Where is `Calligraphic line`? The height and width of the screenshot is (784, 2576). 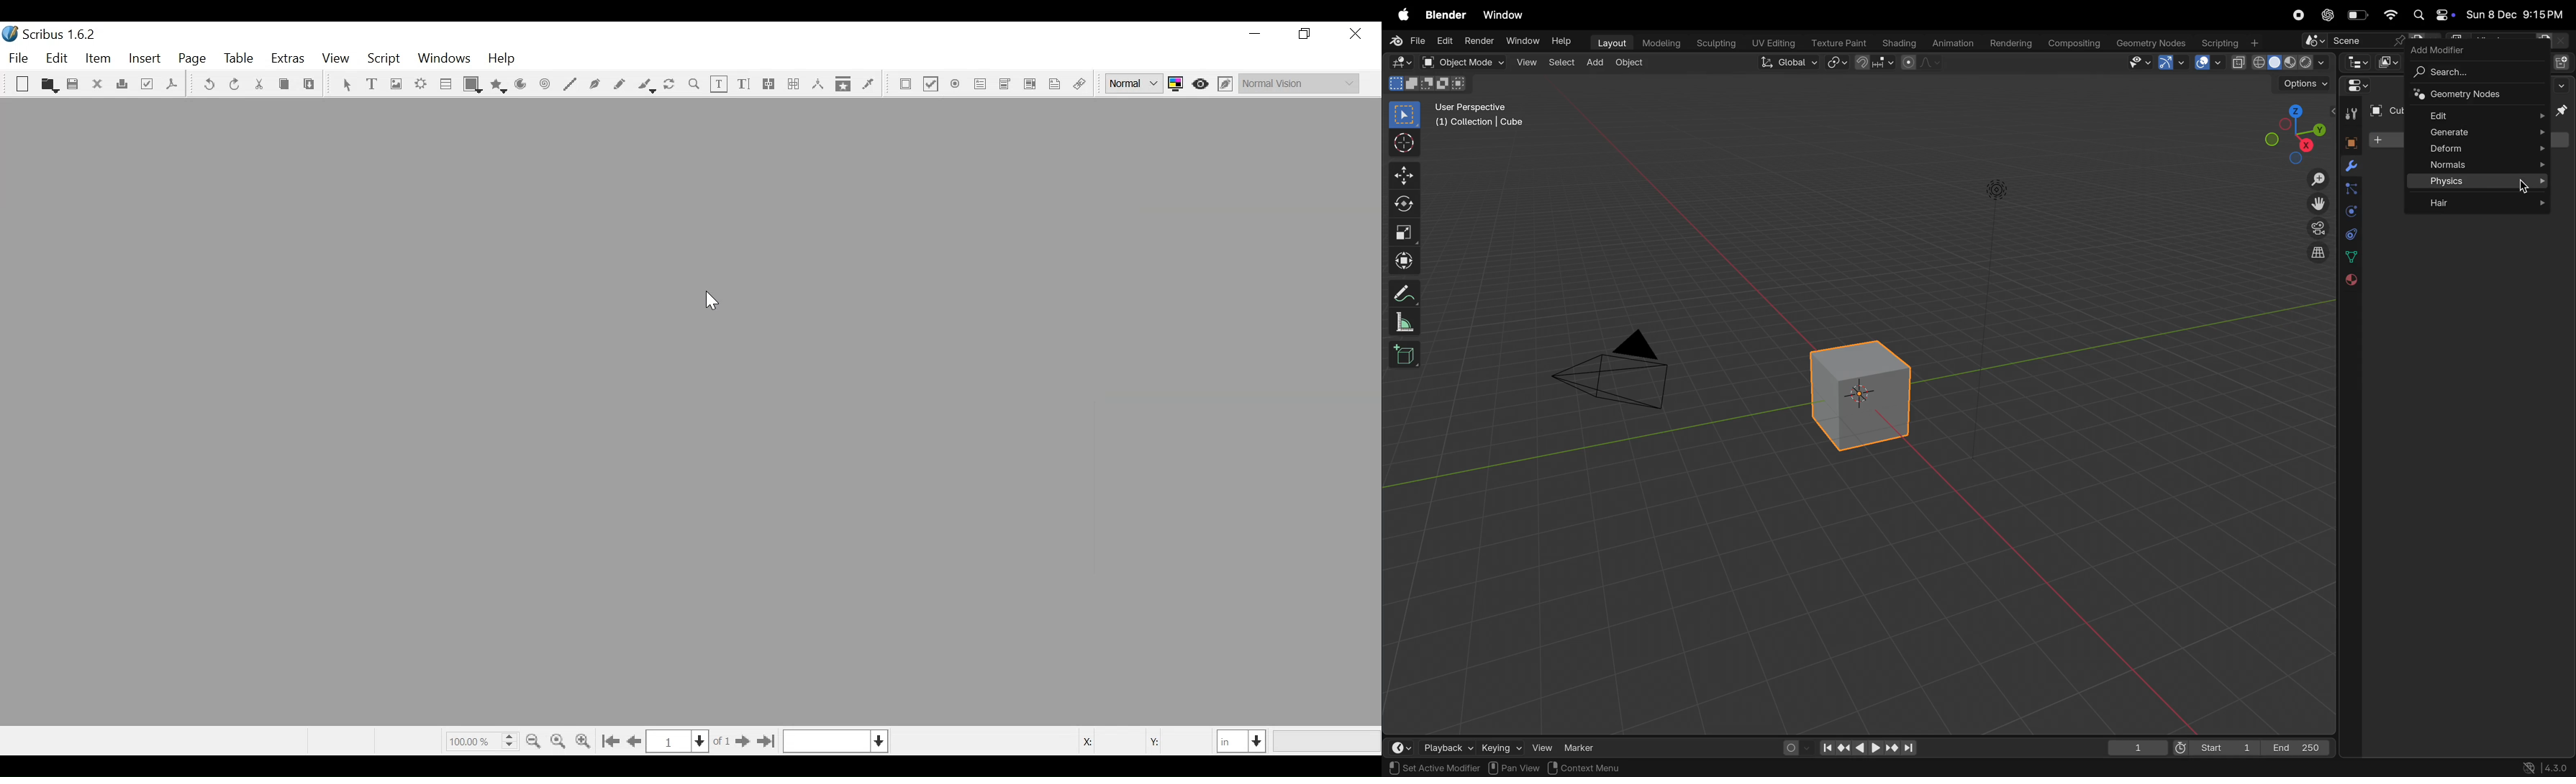 Calligraphic line is located at coordinates (645, 86).